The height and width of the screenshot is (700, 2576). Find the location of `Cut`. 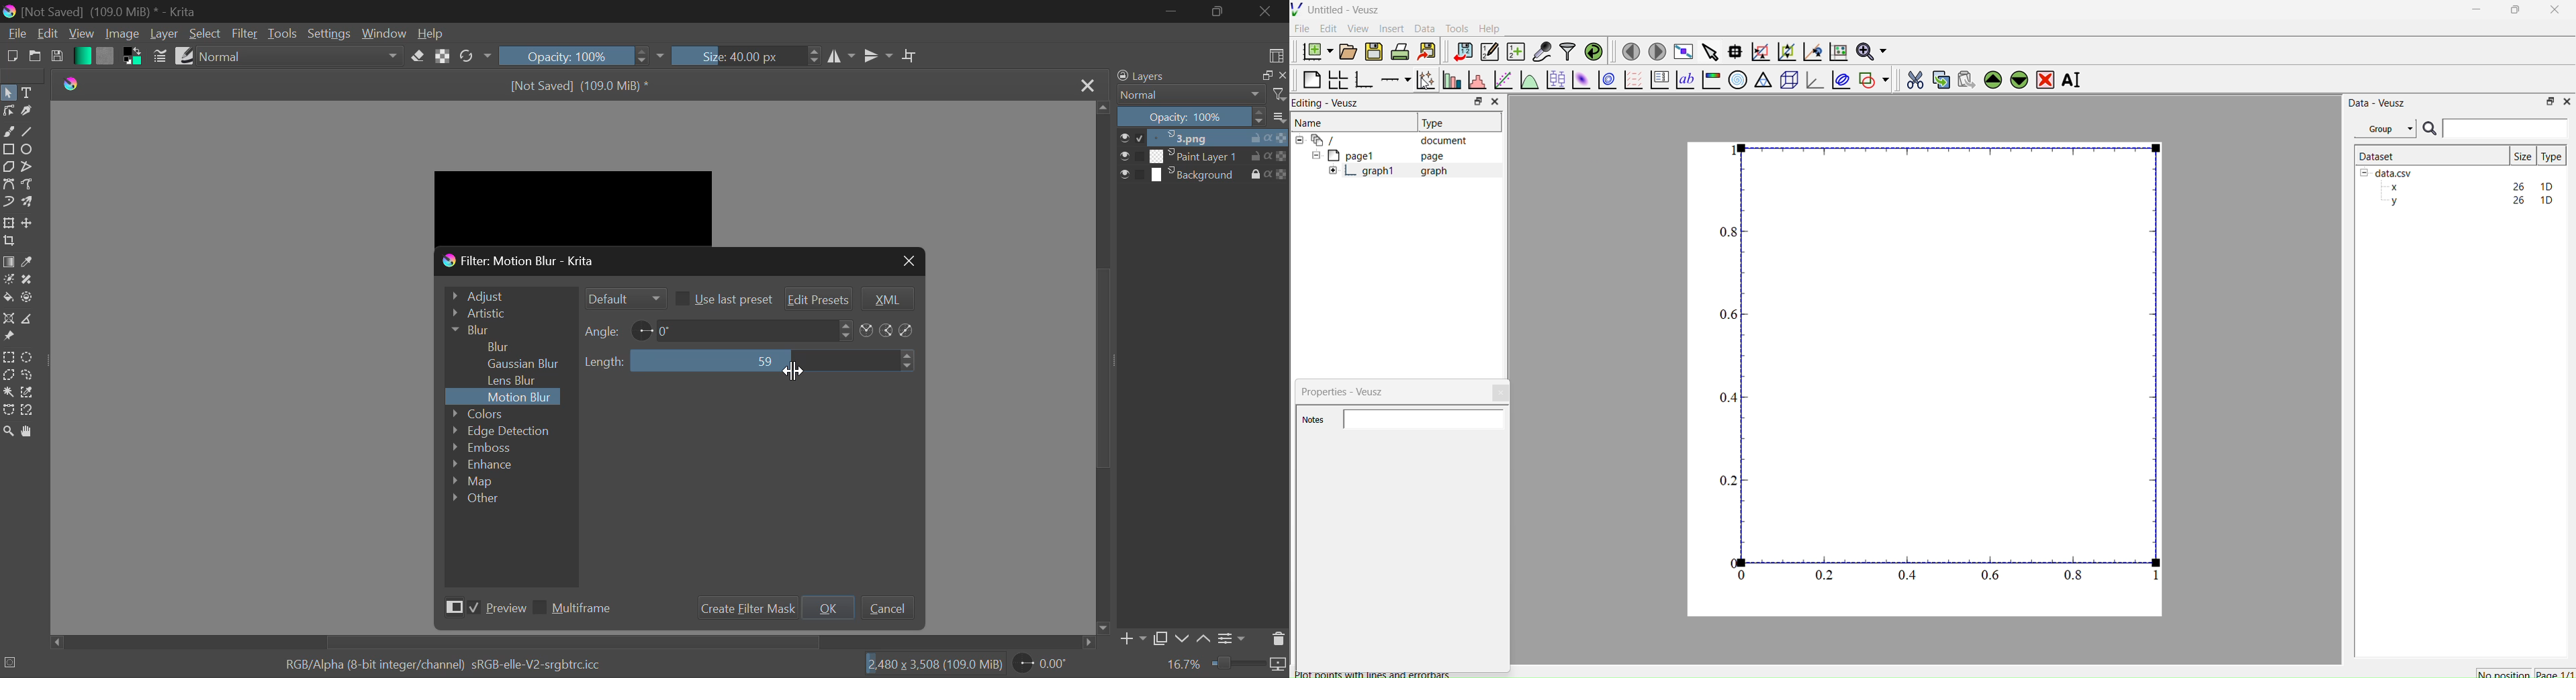

Cut is located at coordinates (1911, 78).